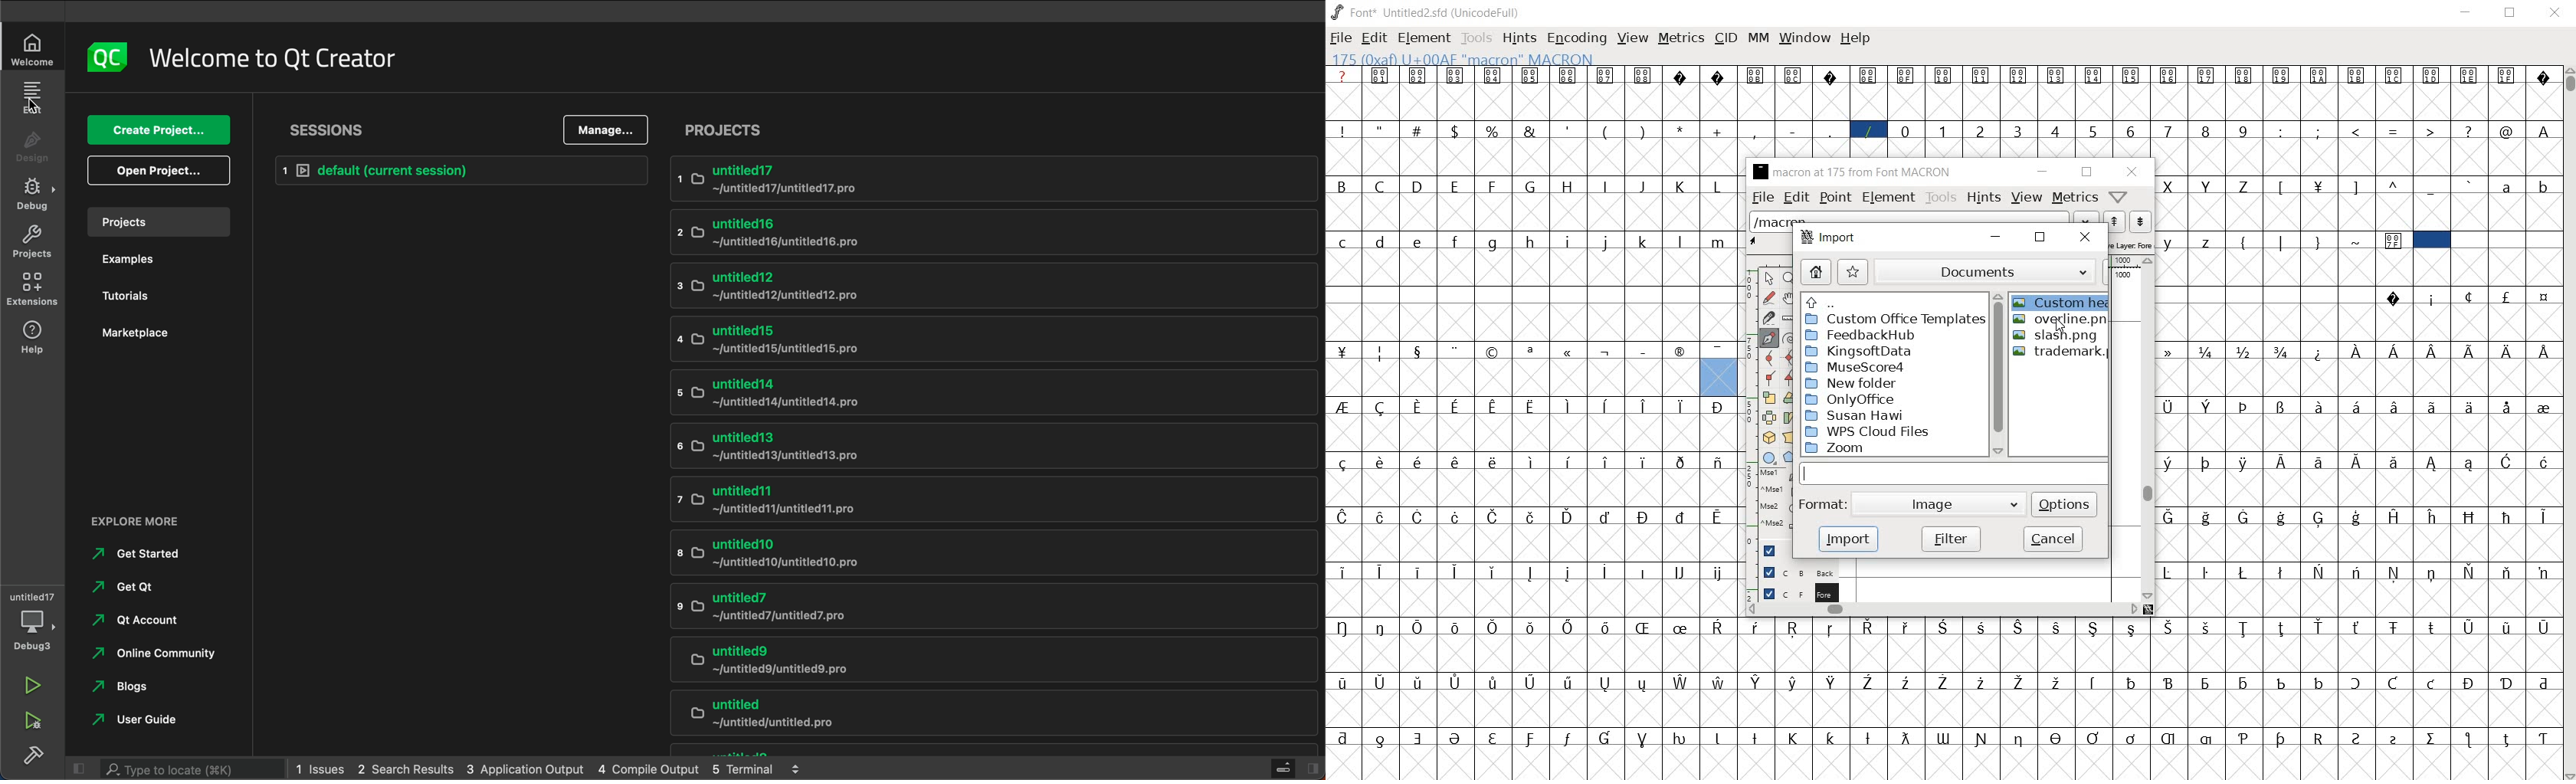 This screenshot has height=784, width=2576. Describe the element at coordinates (1530, 296) in the screenshot. I see `empty spaces` at that location.